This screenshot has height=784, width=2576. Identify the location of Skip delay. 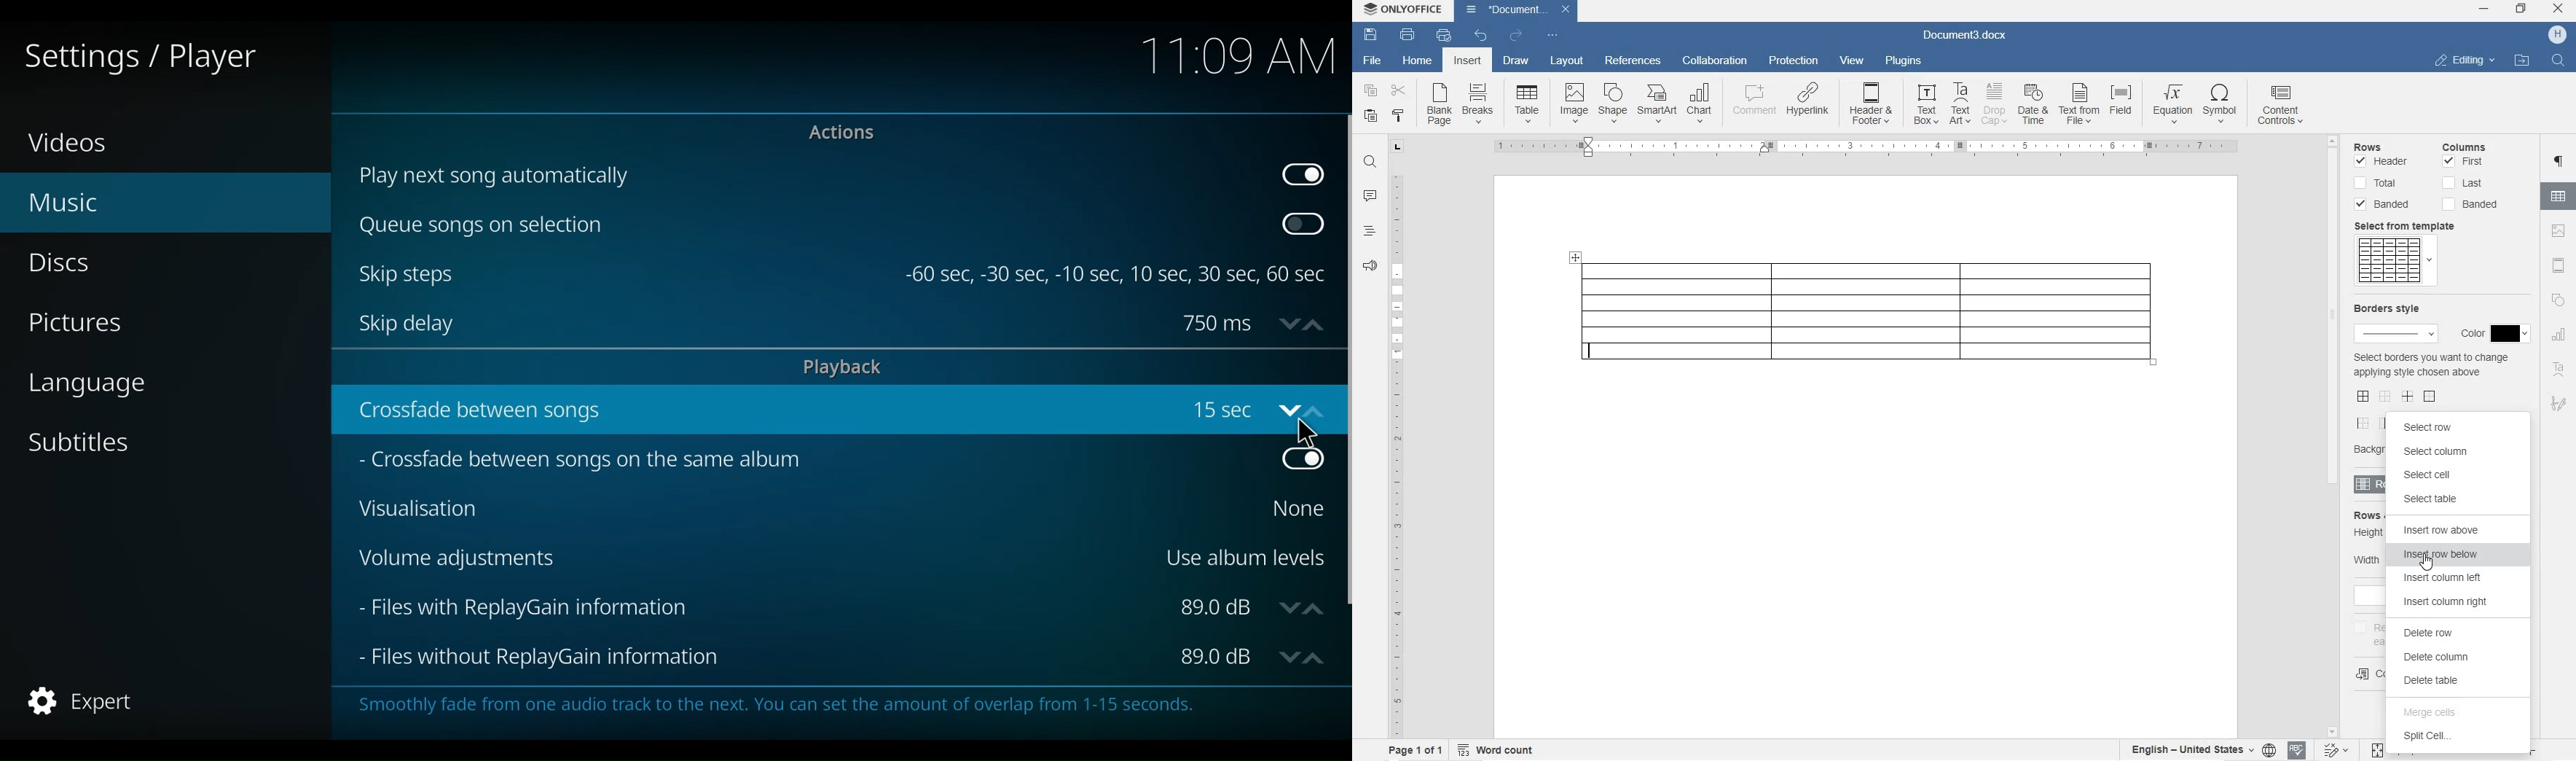
(758, 323).